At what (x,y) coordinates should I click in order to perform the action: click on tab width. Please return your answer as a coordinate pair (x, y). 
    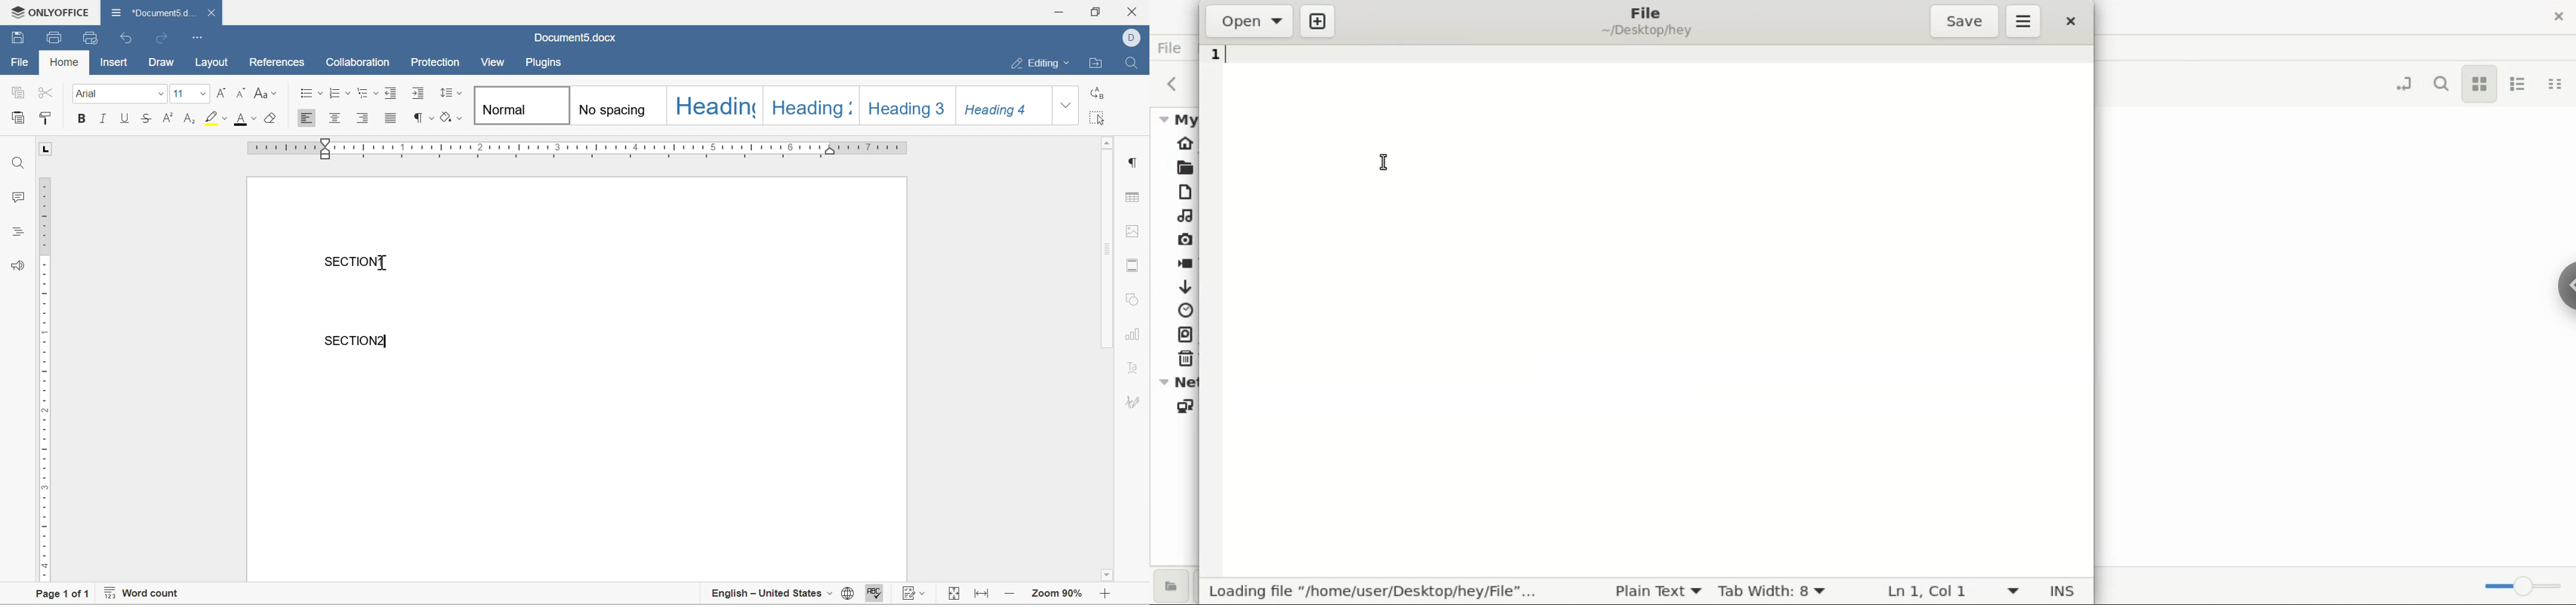
    Looking at the image, I should click on (1768, 591).